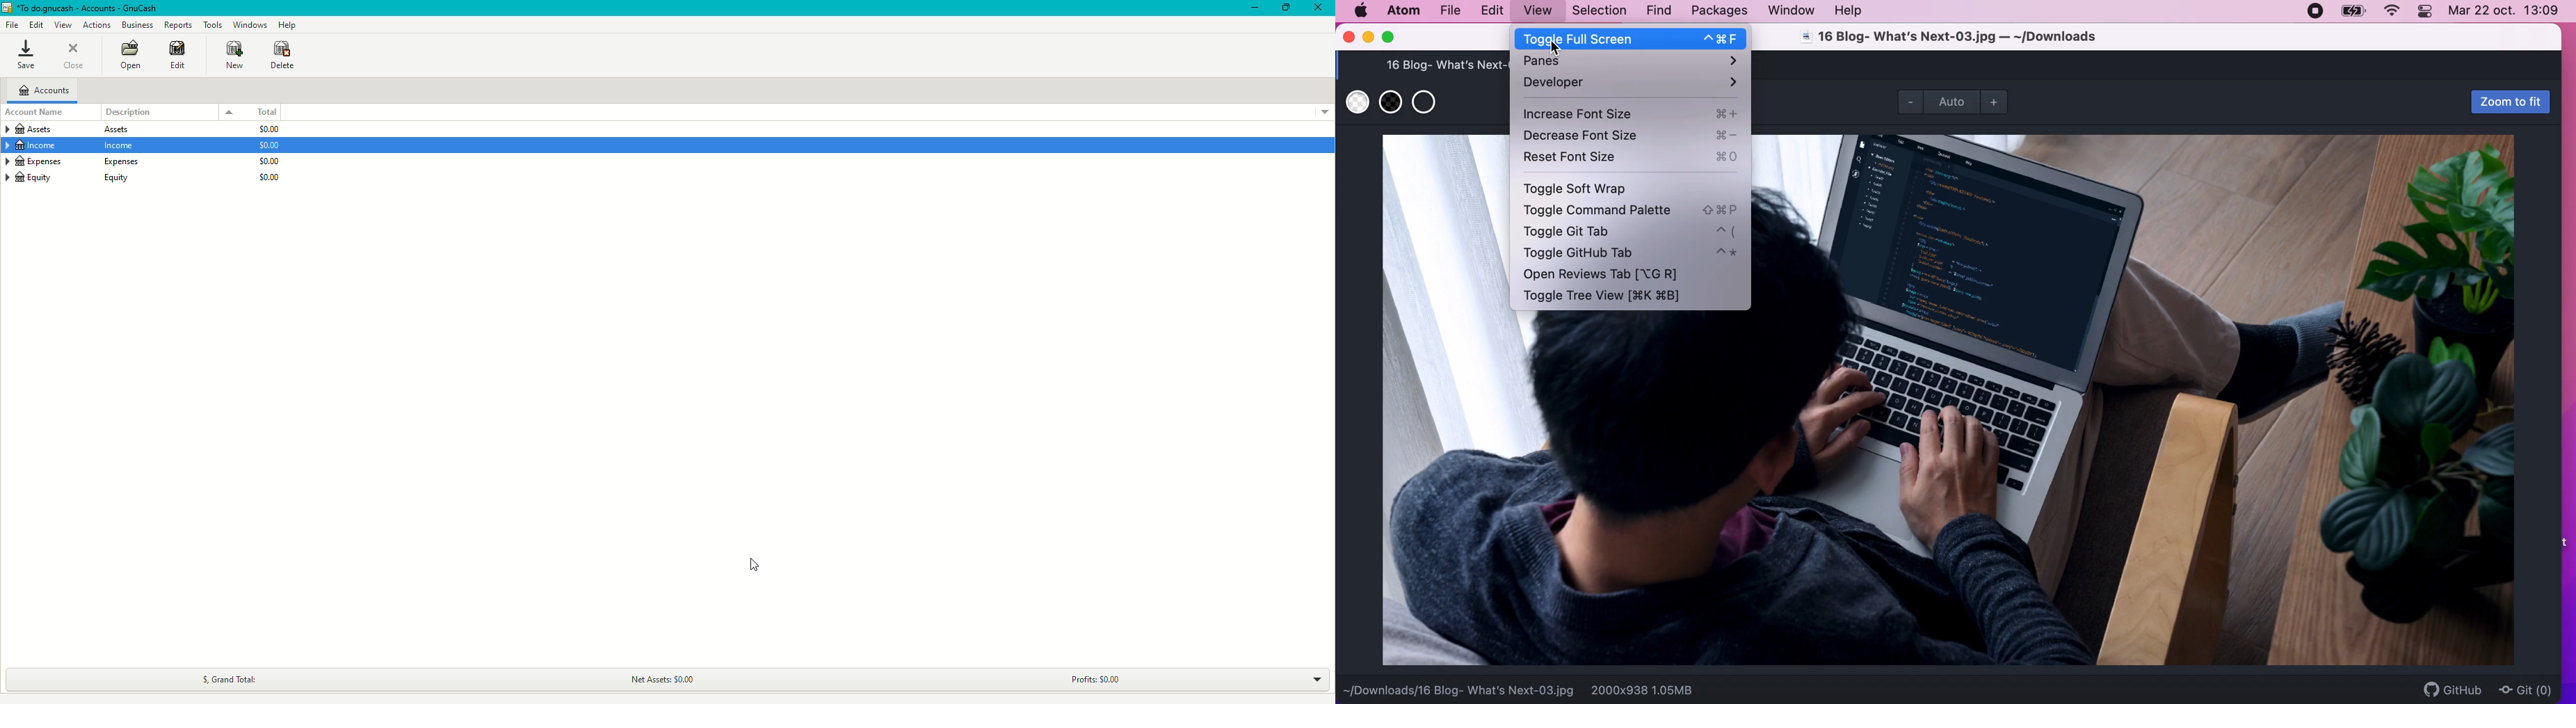 This screenshot has width=2576, height=728. Describe the element at coordinates (178, 25) in the screenshot. I see `Reports` at that location.